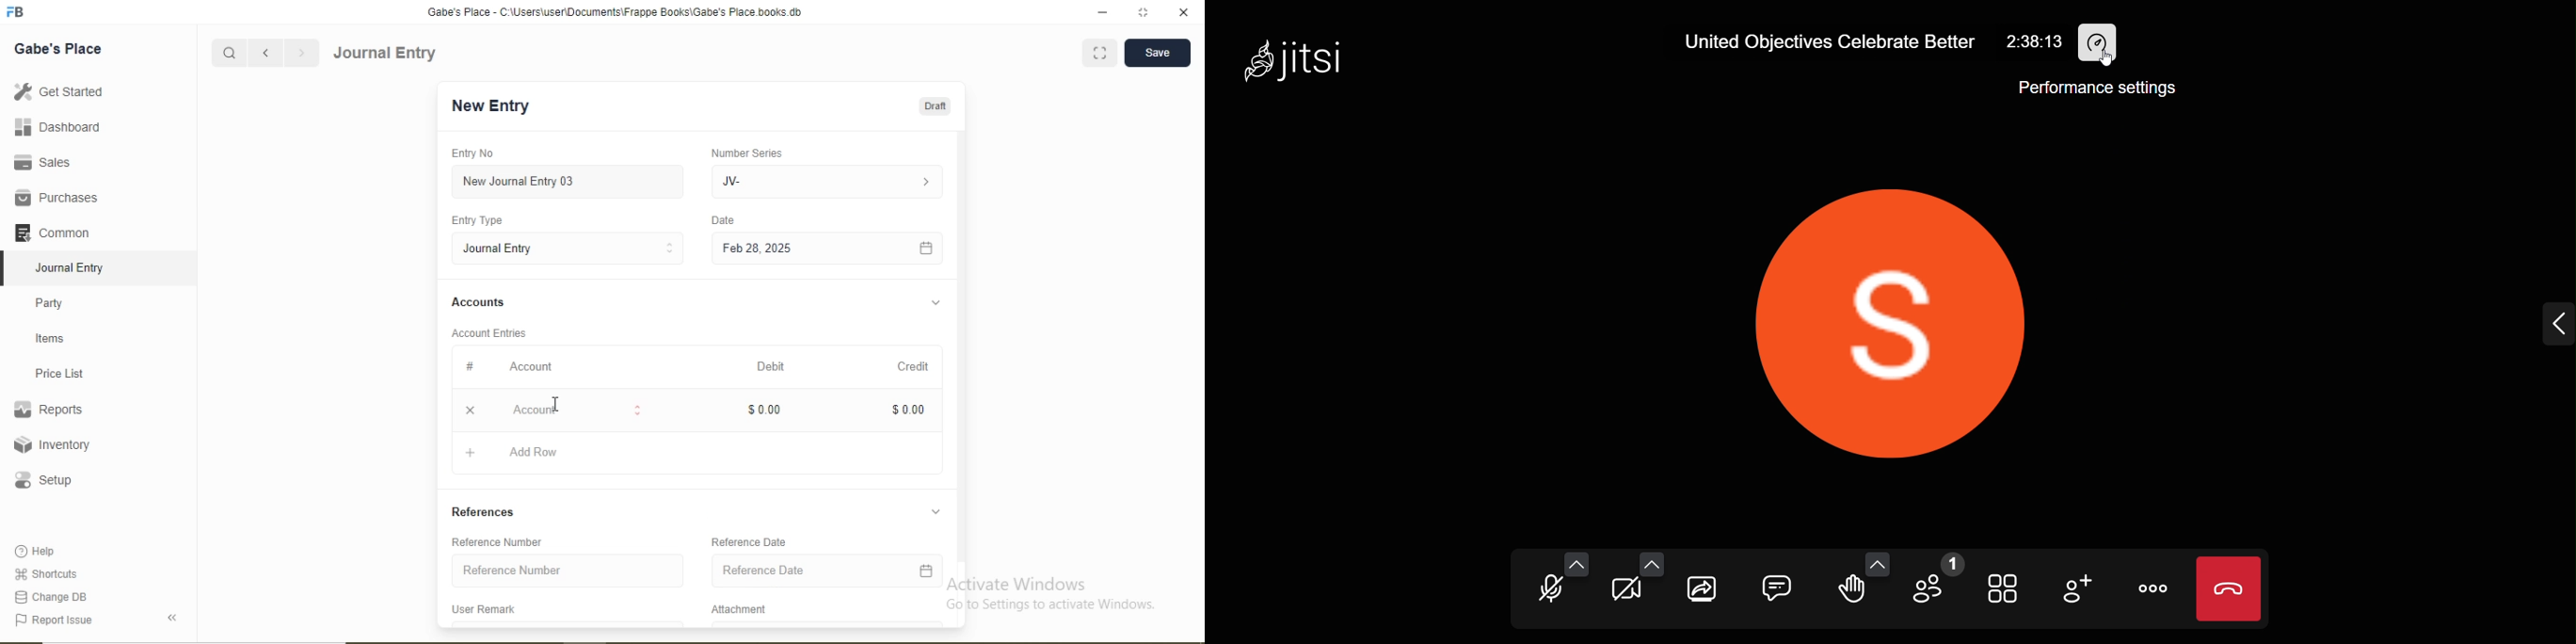 This screenshot has width=2576, height=644. What do you see at coordinates (534, 451) in the screenshot?
I see `Add Row` at bounding box center [534, 451].